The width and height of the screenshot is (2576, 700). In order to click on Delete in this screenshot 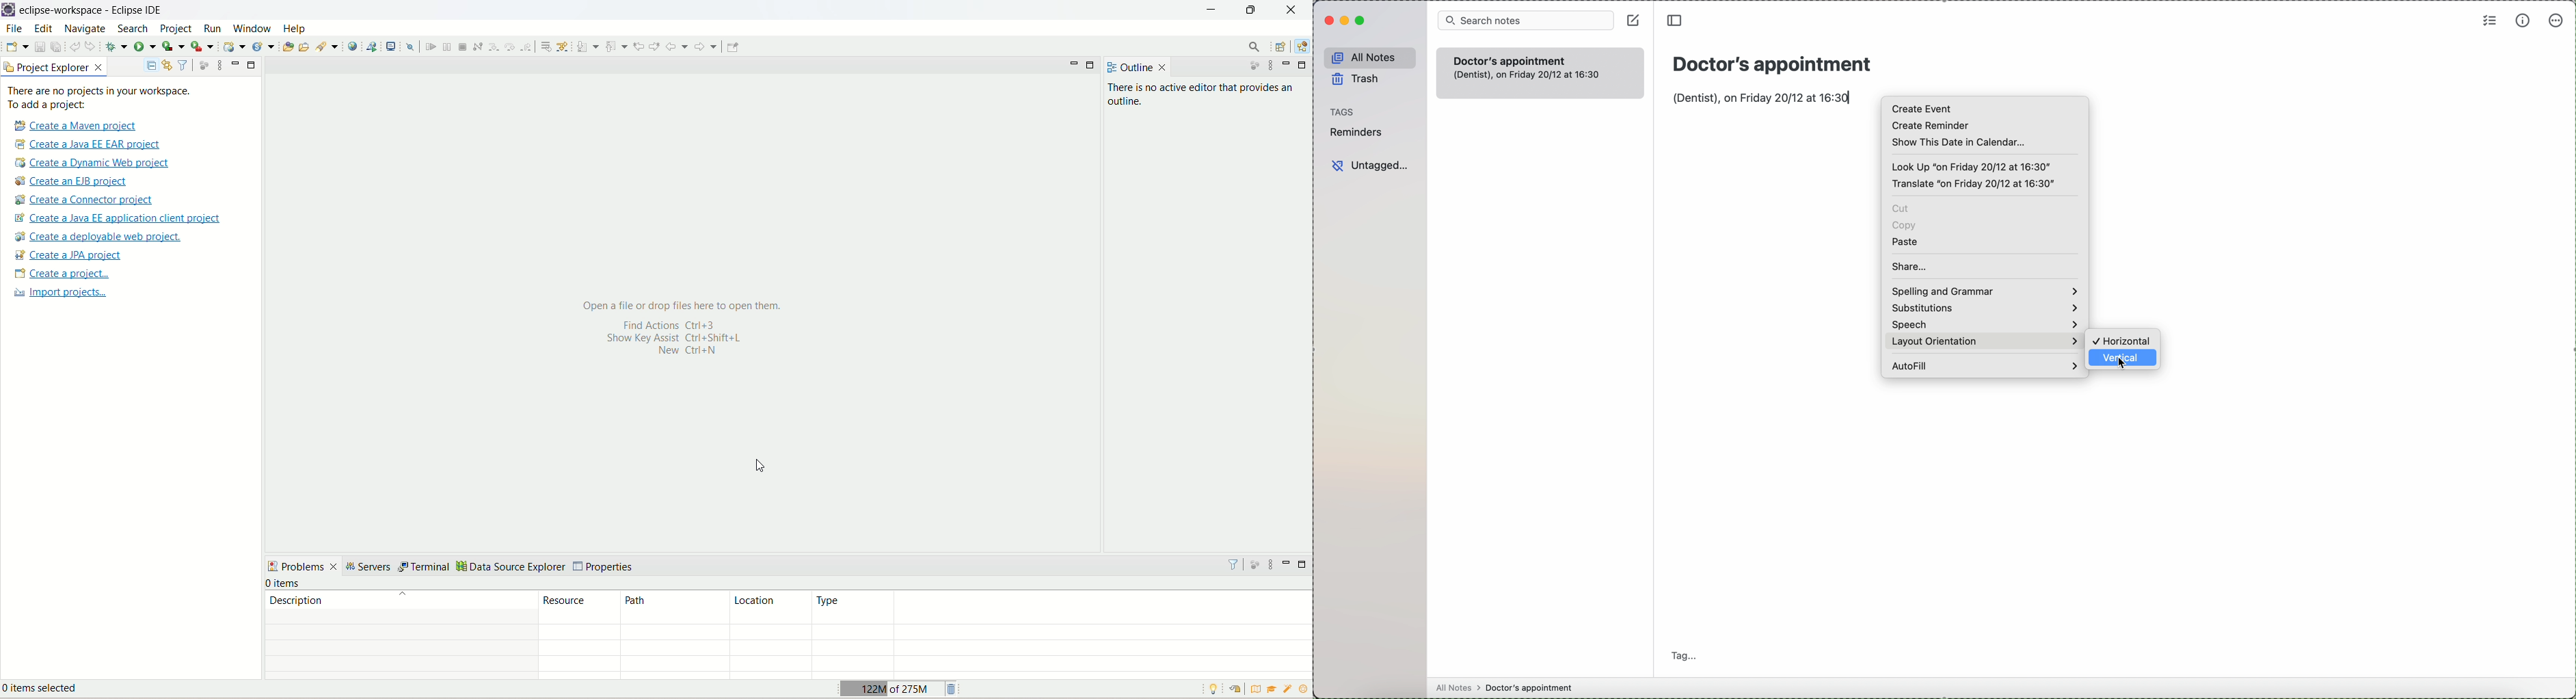, I will do `click(953, 687)`.